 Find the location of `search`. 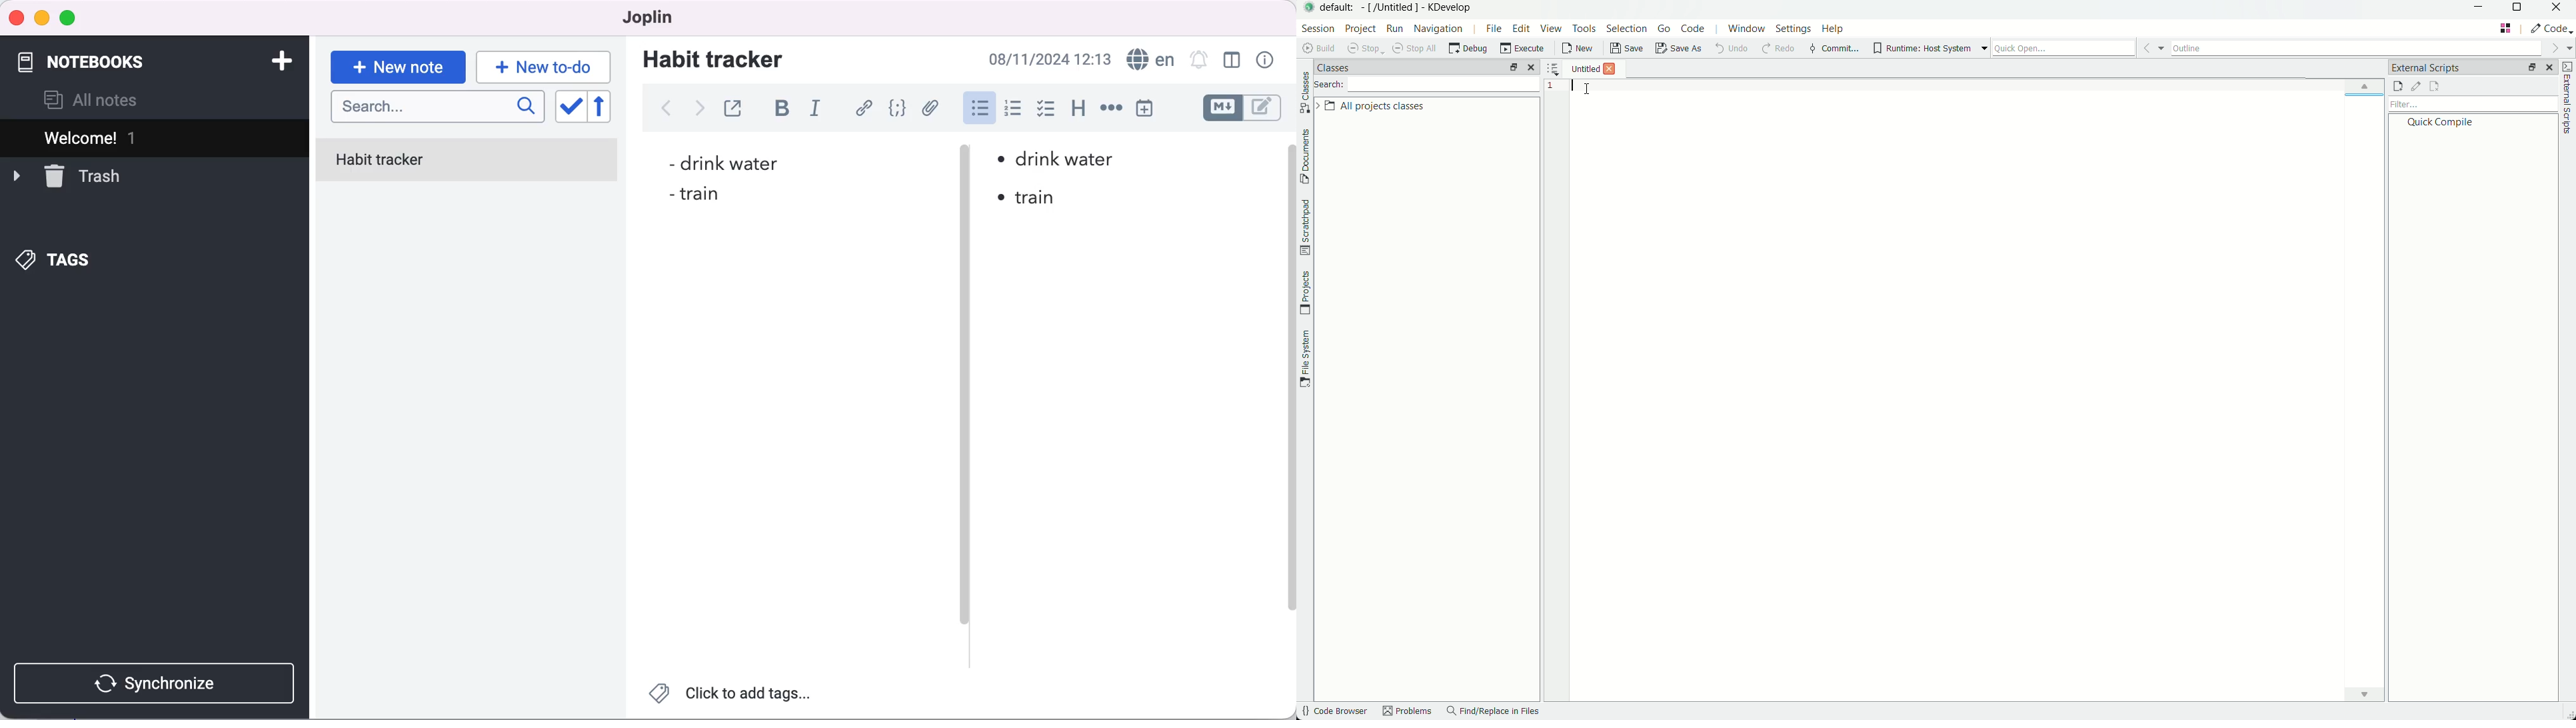

search is located at coordinates (1330, 87).